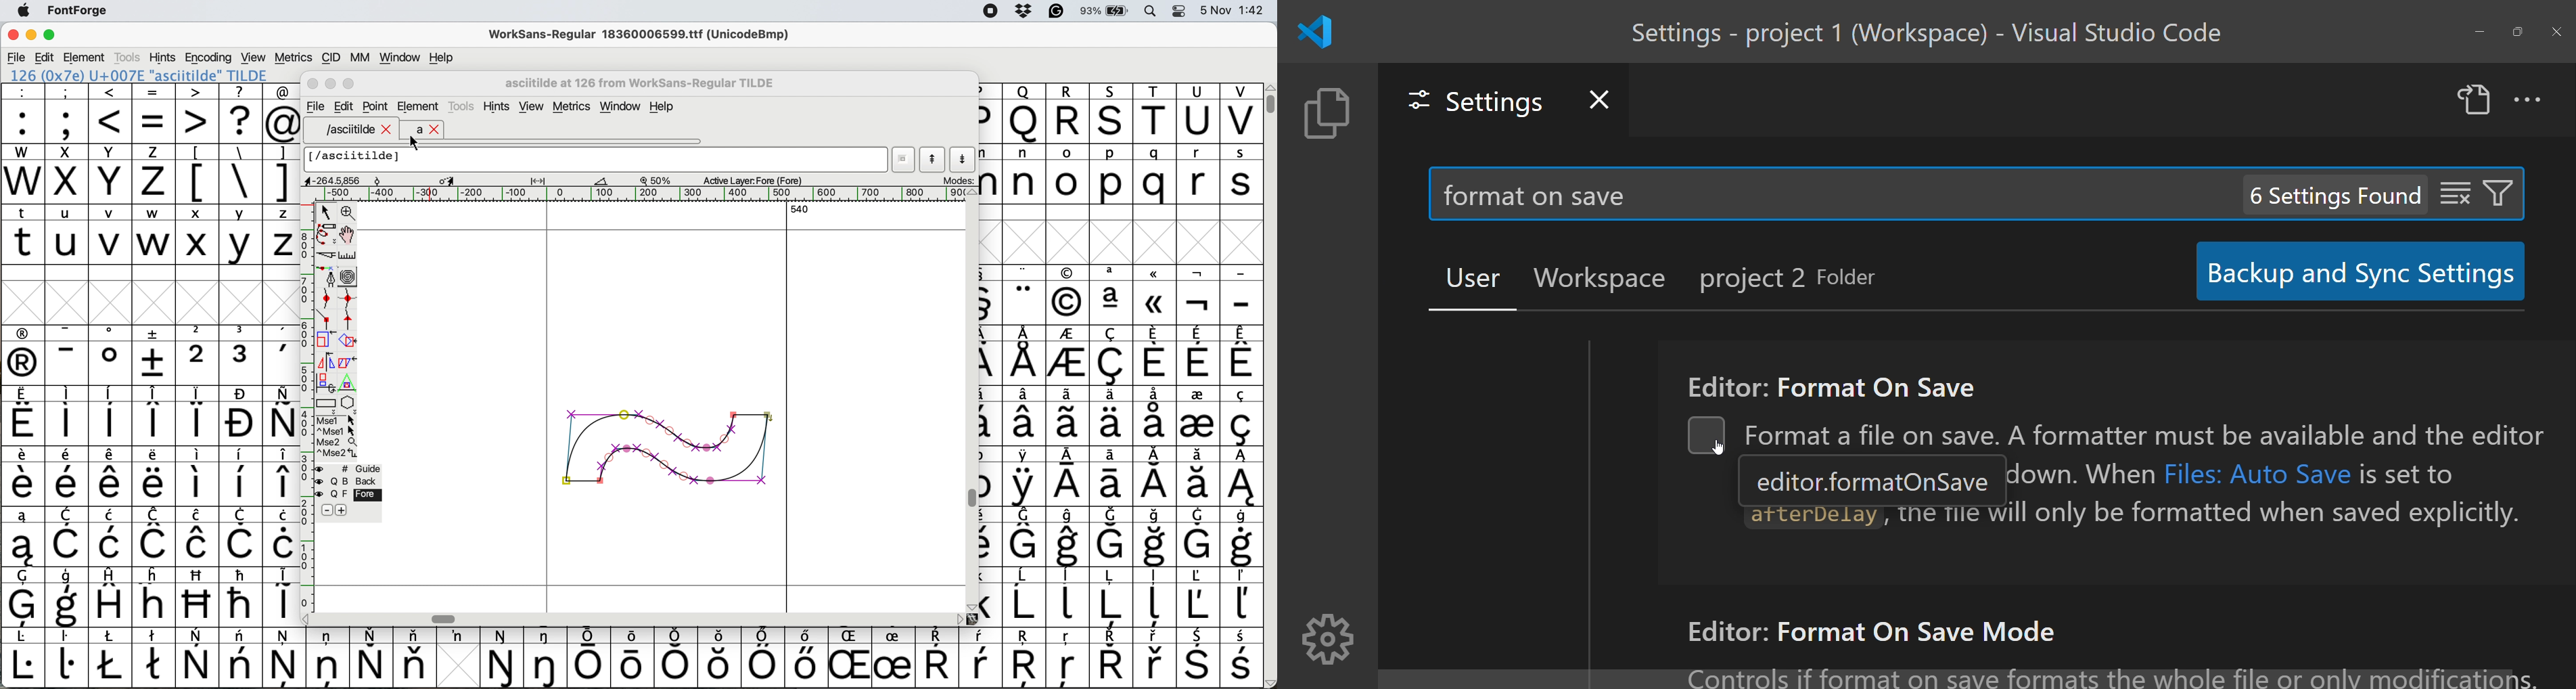 The image size is (2576, 700). What do you see at coordinates (1708, 437) in the screenshot?
I see `checkbox` at bounding box center [1708, 437].